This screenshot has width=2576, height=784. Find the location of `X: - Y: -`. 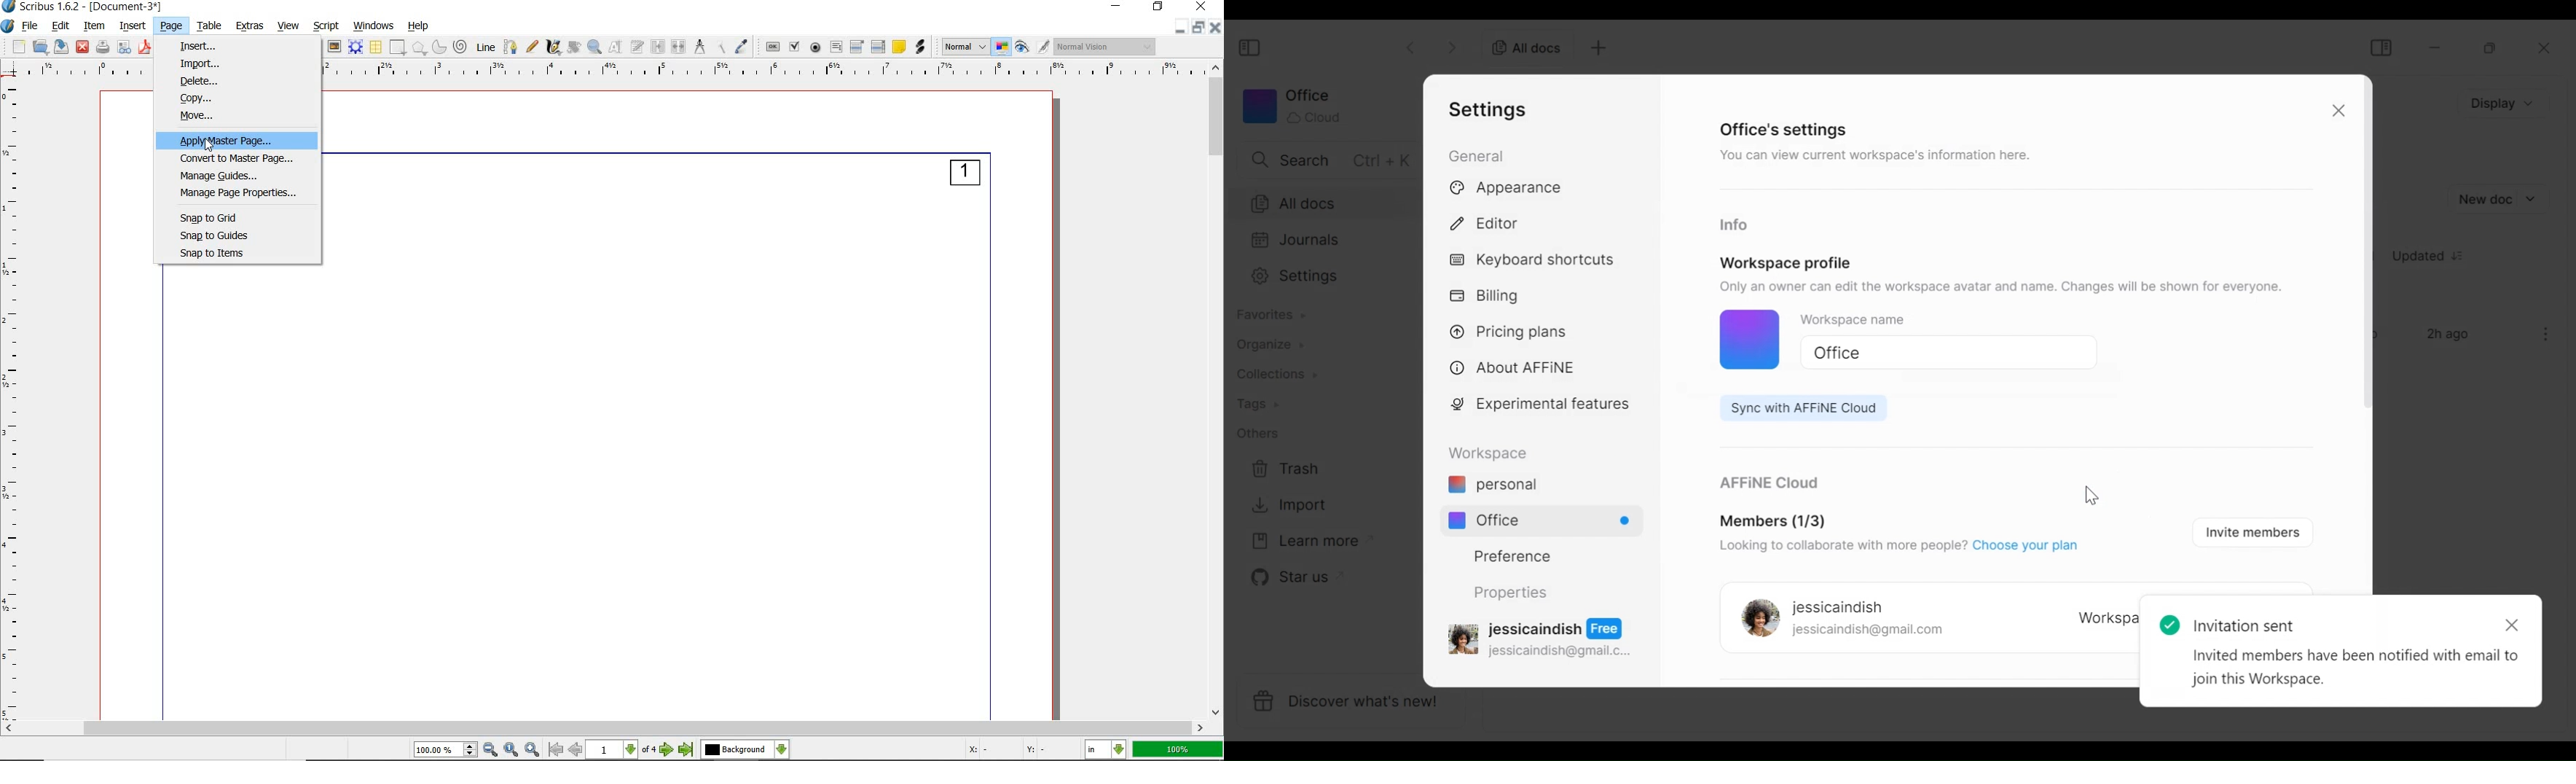

X: - Y: - is located at coordinates (1006, 751).